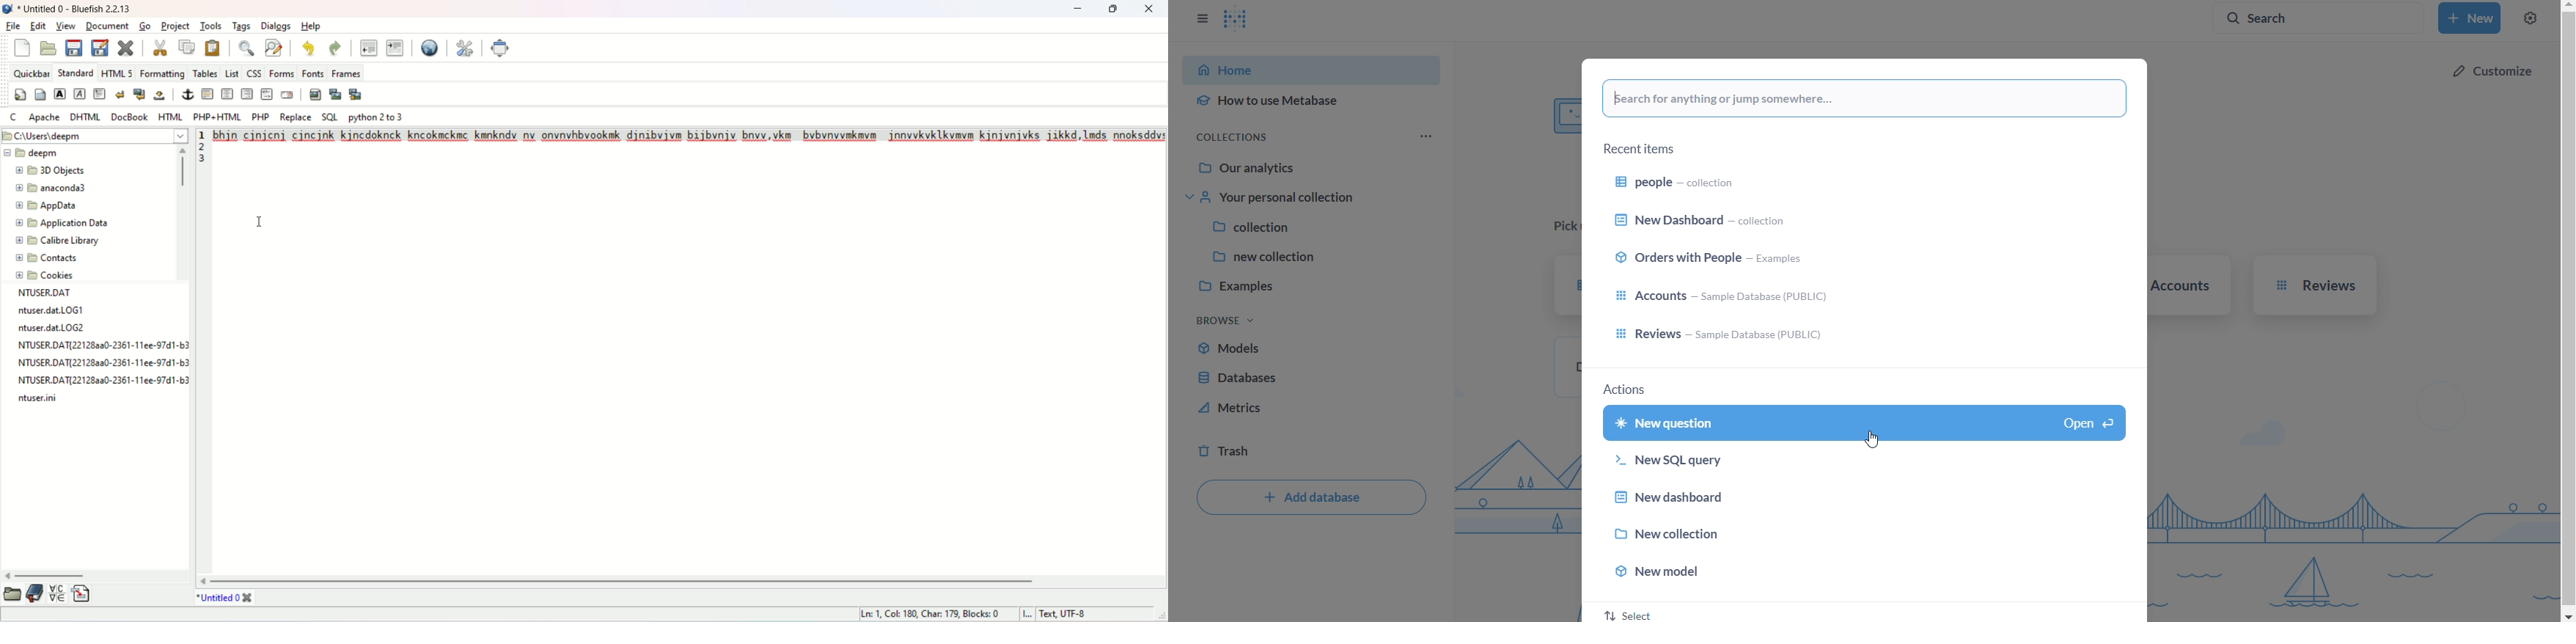 The image size is (2576, 644). What do you see at coordinates (66, 222) in the screenshot?
I see `application` at bounding box center [66, 222].